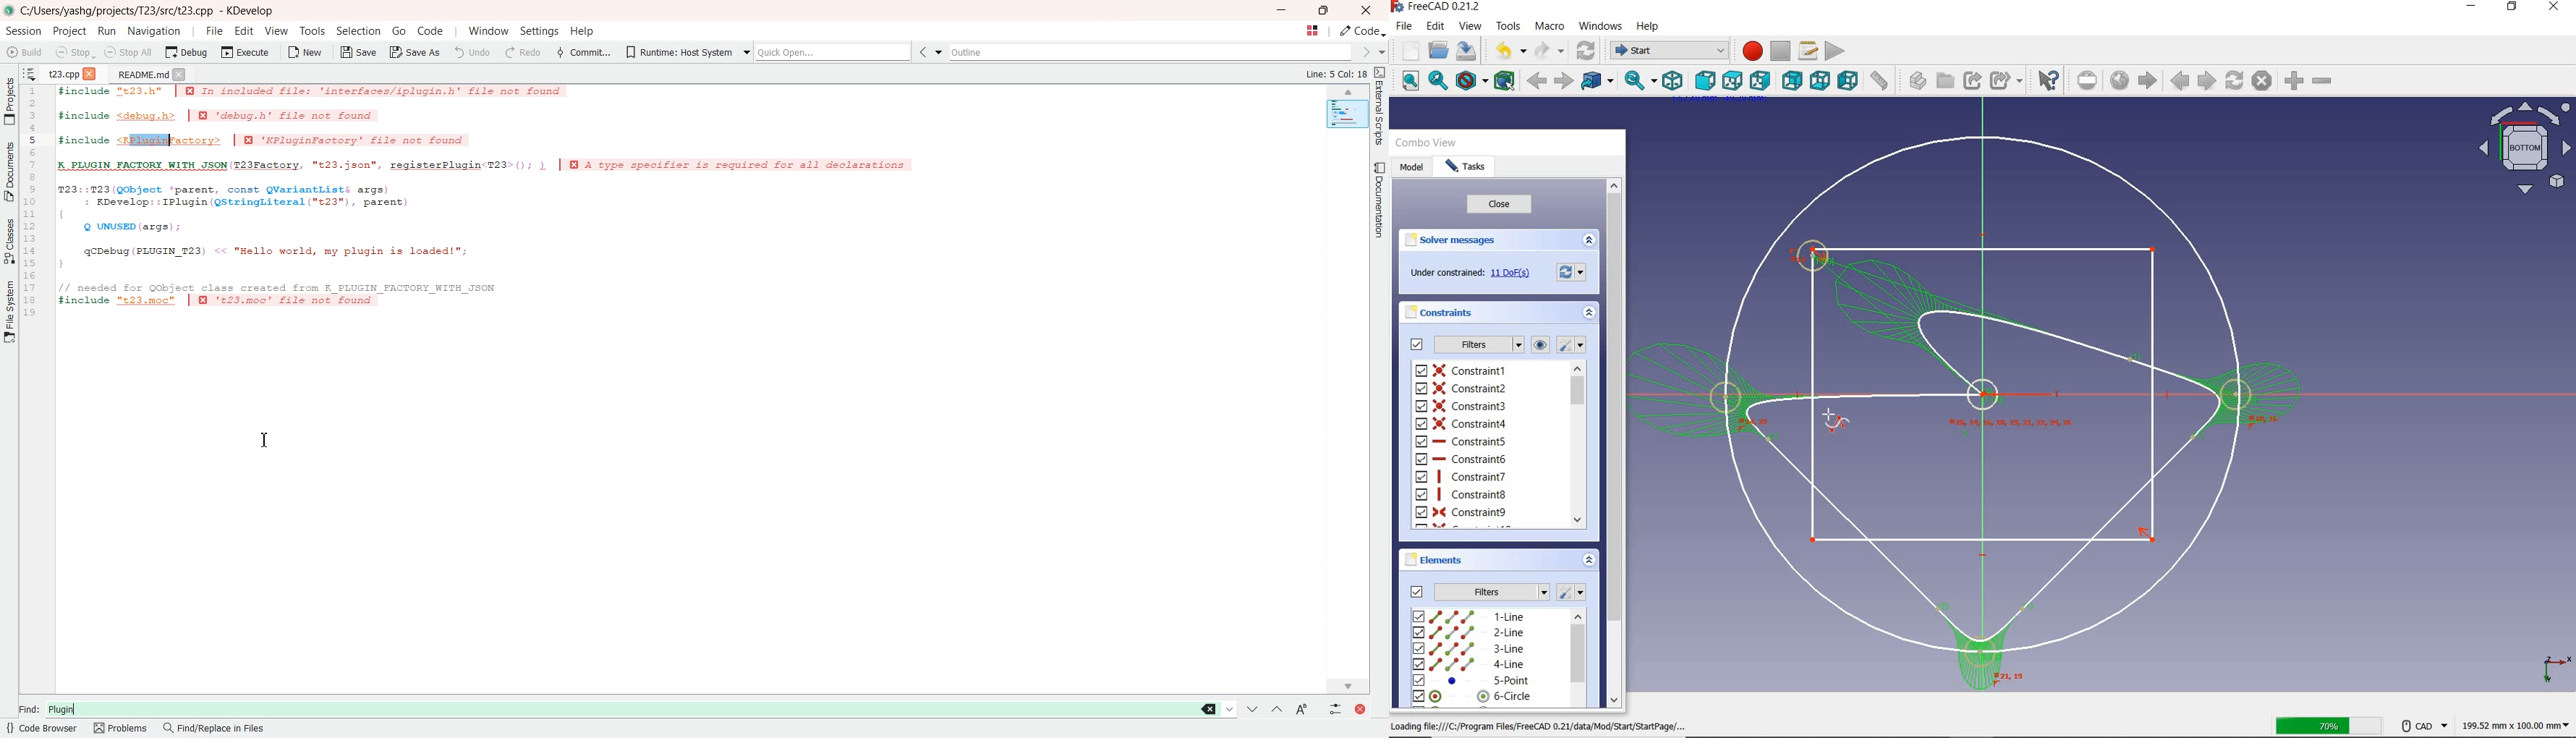 The image size is (2576, 756). I want to click on constraint6, so click(1462, 459).